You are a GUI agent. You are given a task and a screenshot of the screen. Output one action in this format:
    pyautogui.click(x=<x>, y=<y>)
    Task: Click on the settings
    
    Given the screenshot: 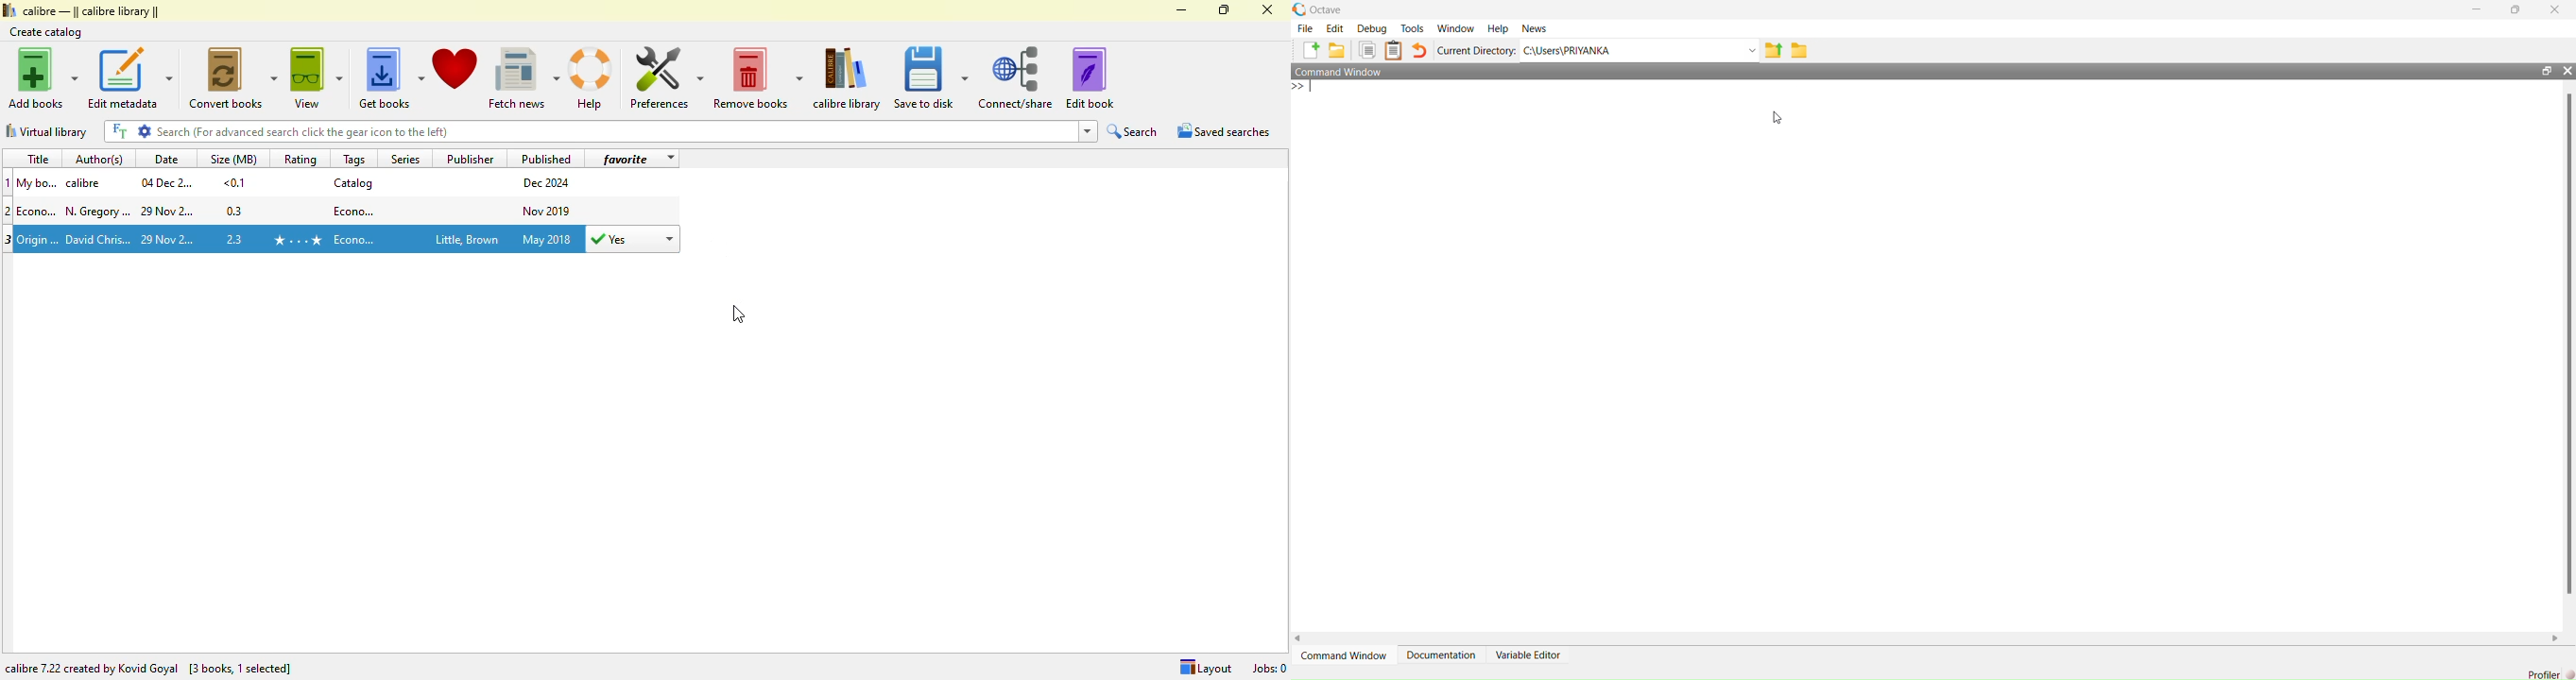 What is the action you would take?
    pyautogui.click(x=145, y=130)
    